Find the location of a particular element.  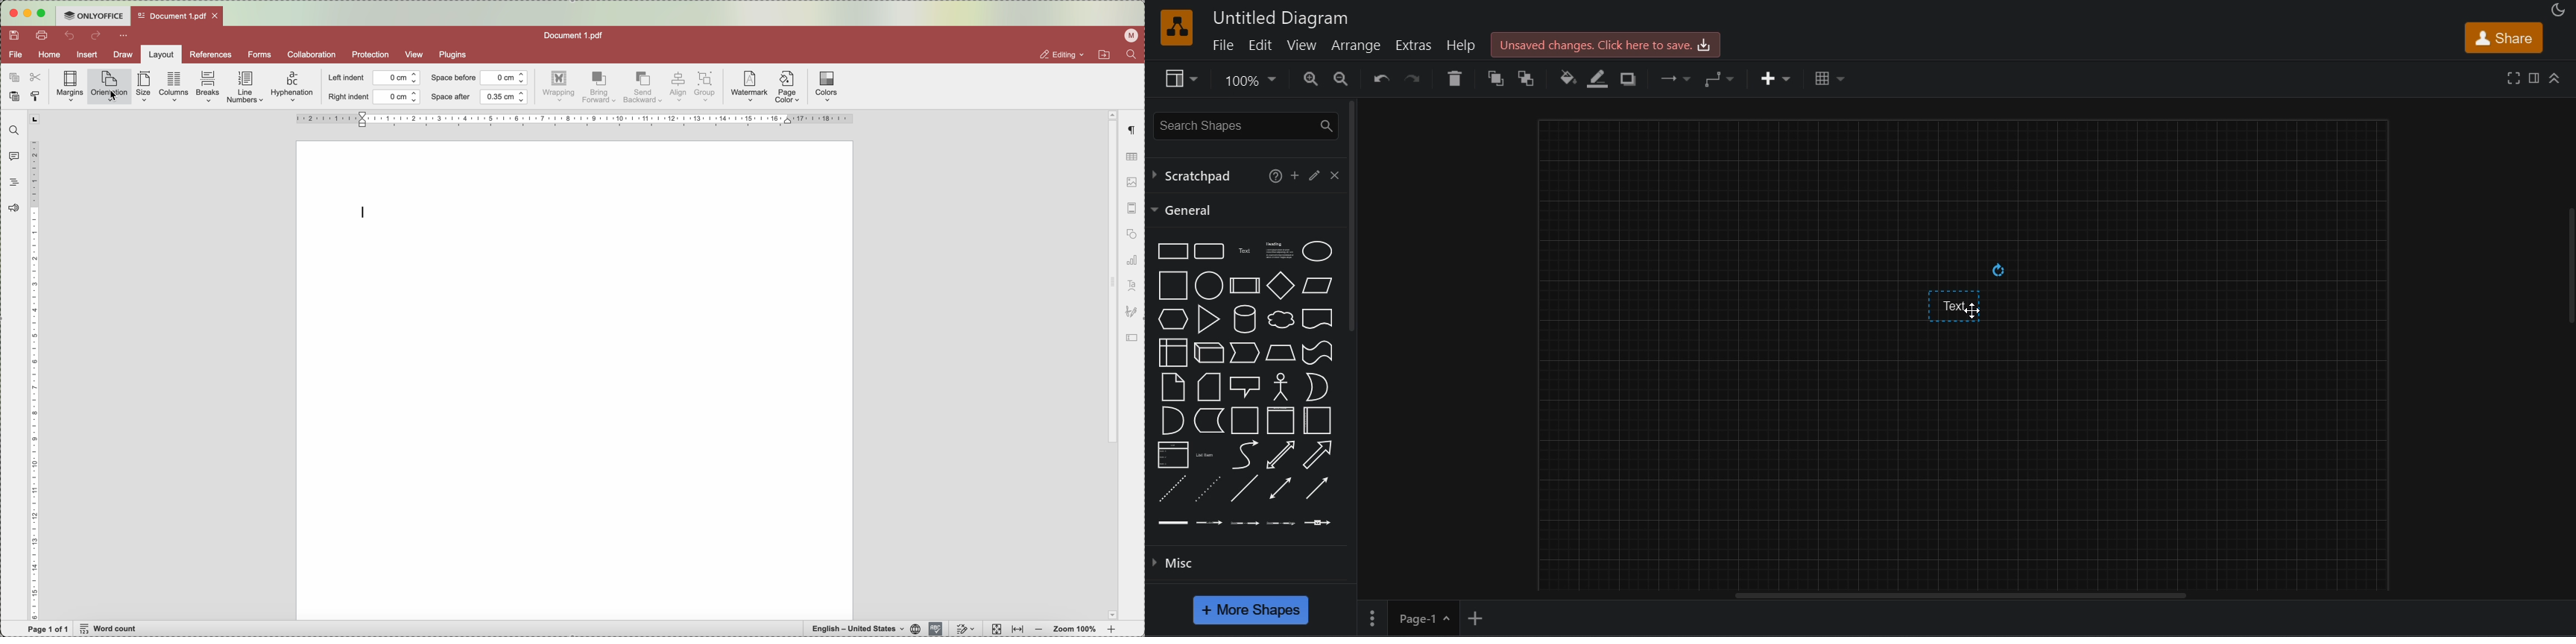

text input space is located at coordinates (1953, 307).